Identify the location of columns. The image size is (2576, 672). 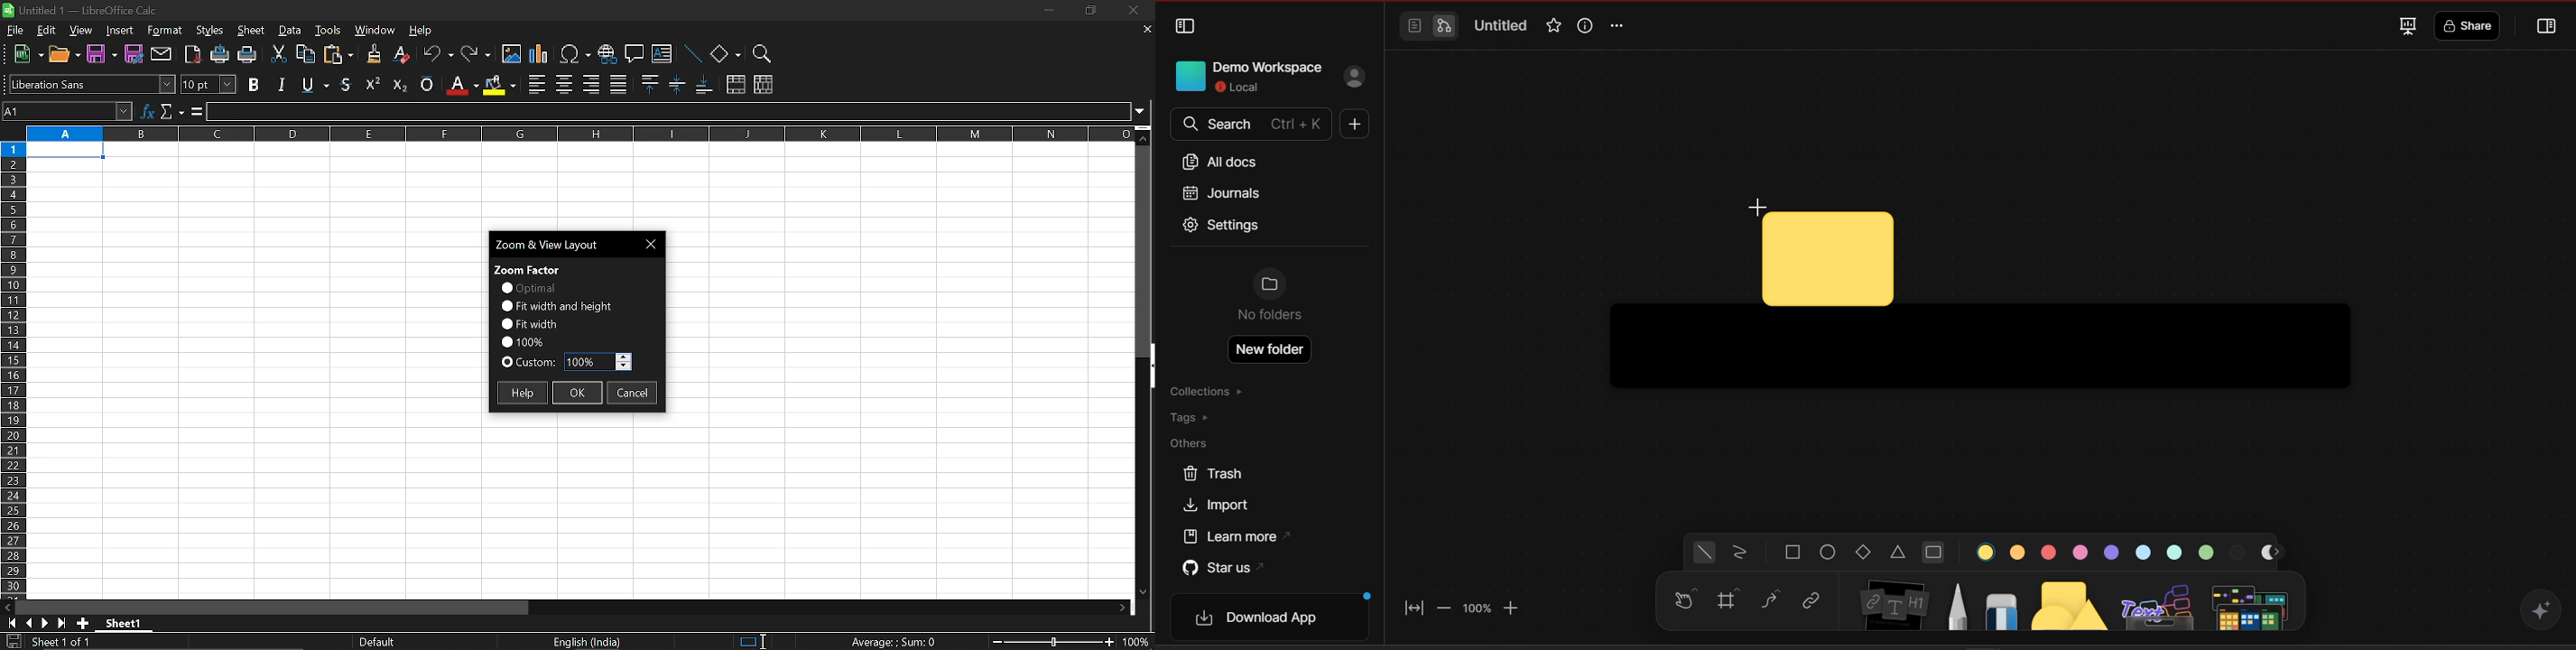
(577, 133).